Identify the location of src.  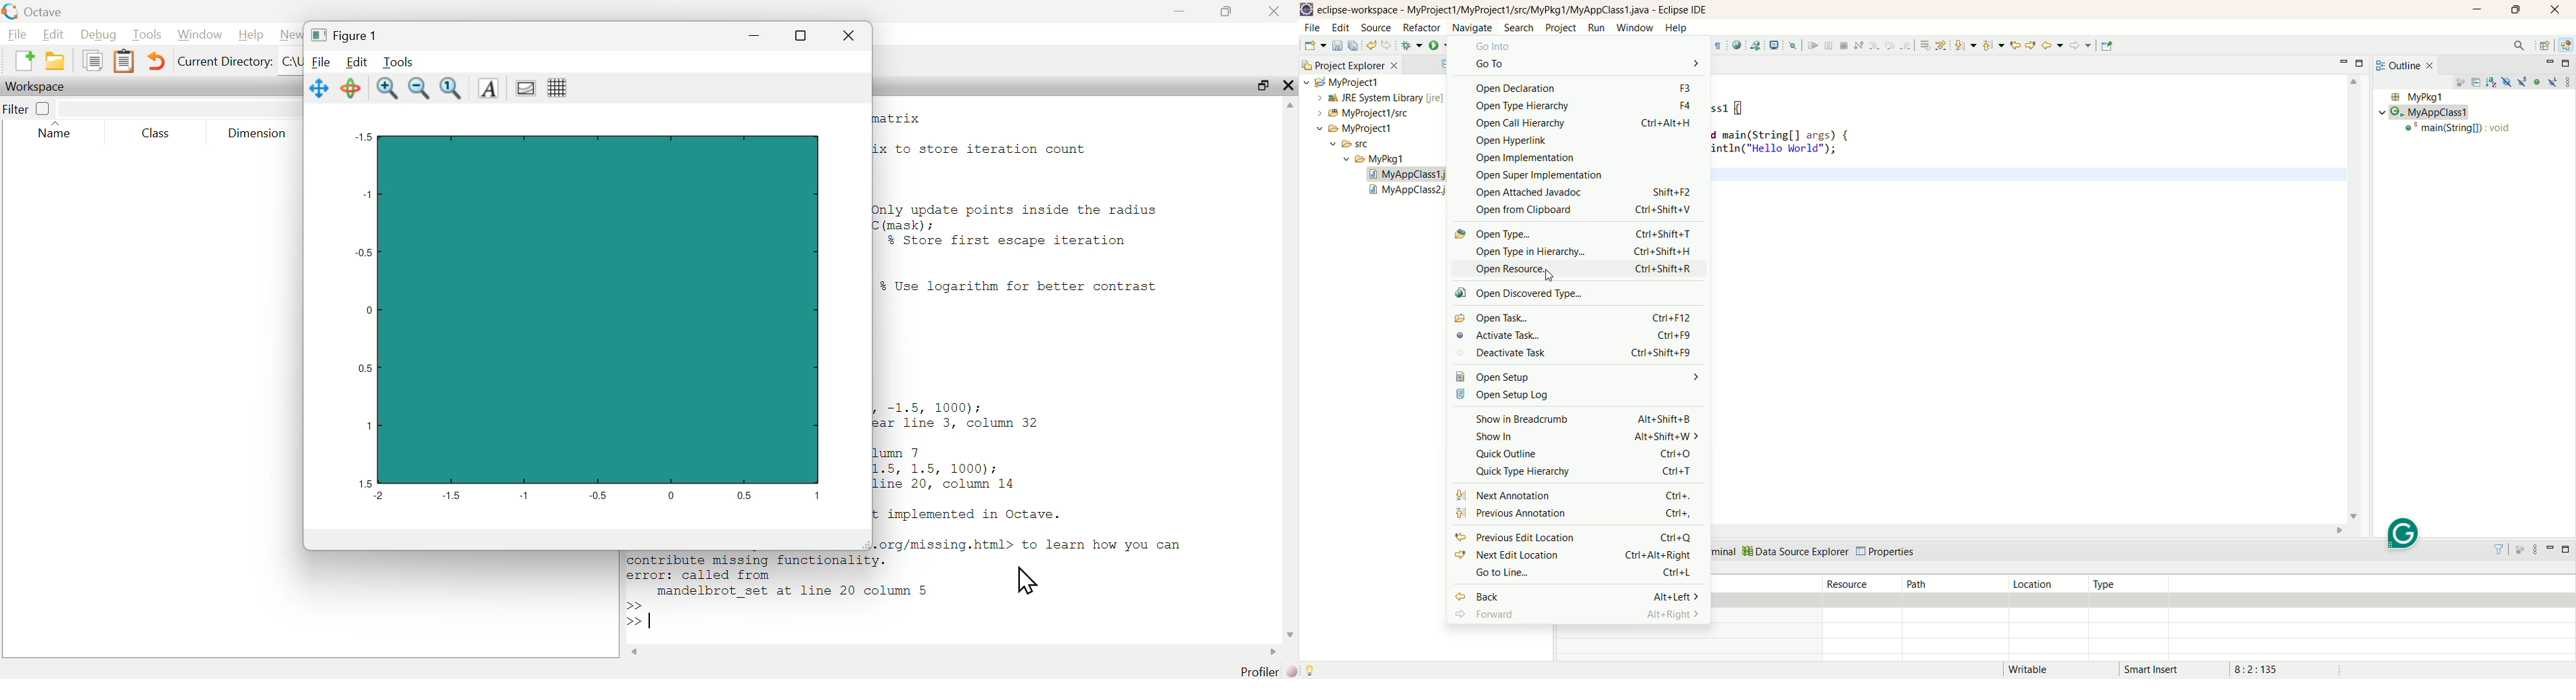
(1362, 146).